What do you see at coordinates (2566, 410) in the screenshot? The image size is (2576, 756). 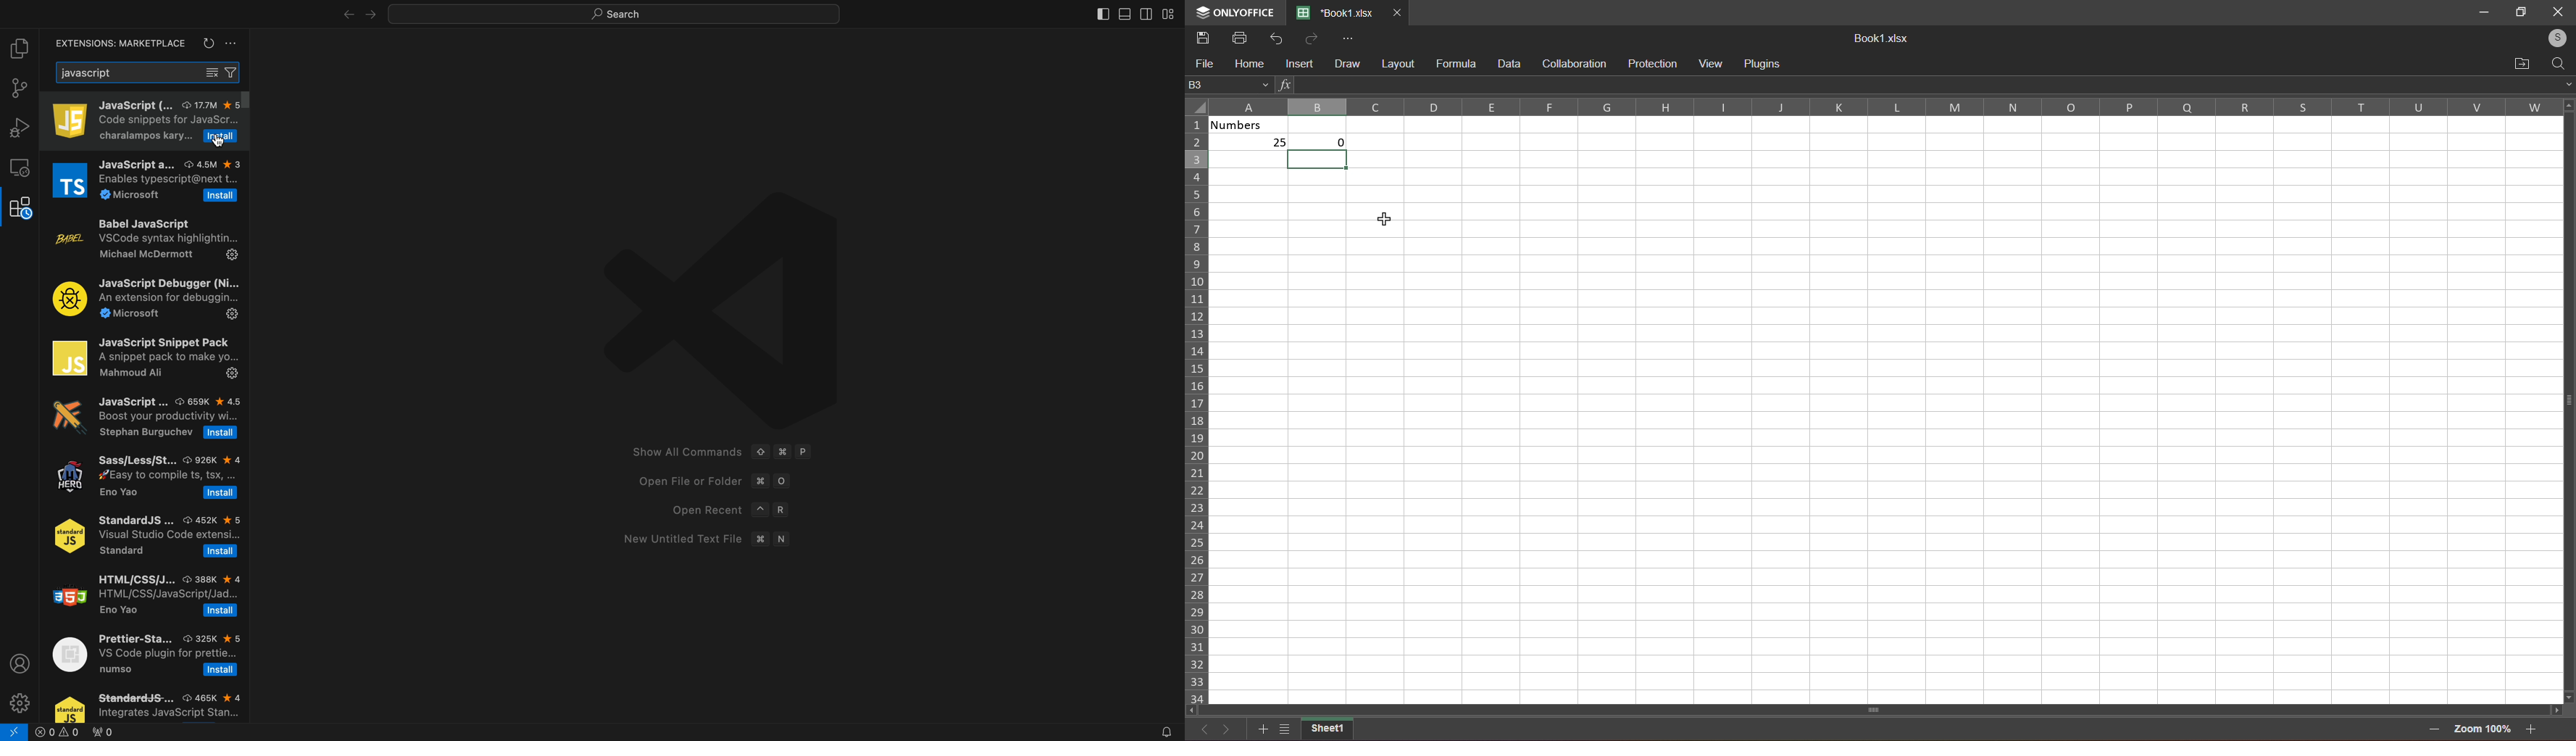 I see `vertical scroll bar` at bounding box center [2566, 410].